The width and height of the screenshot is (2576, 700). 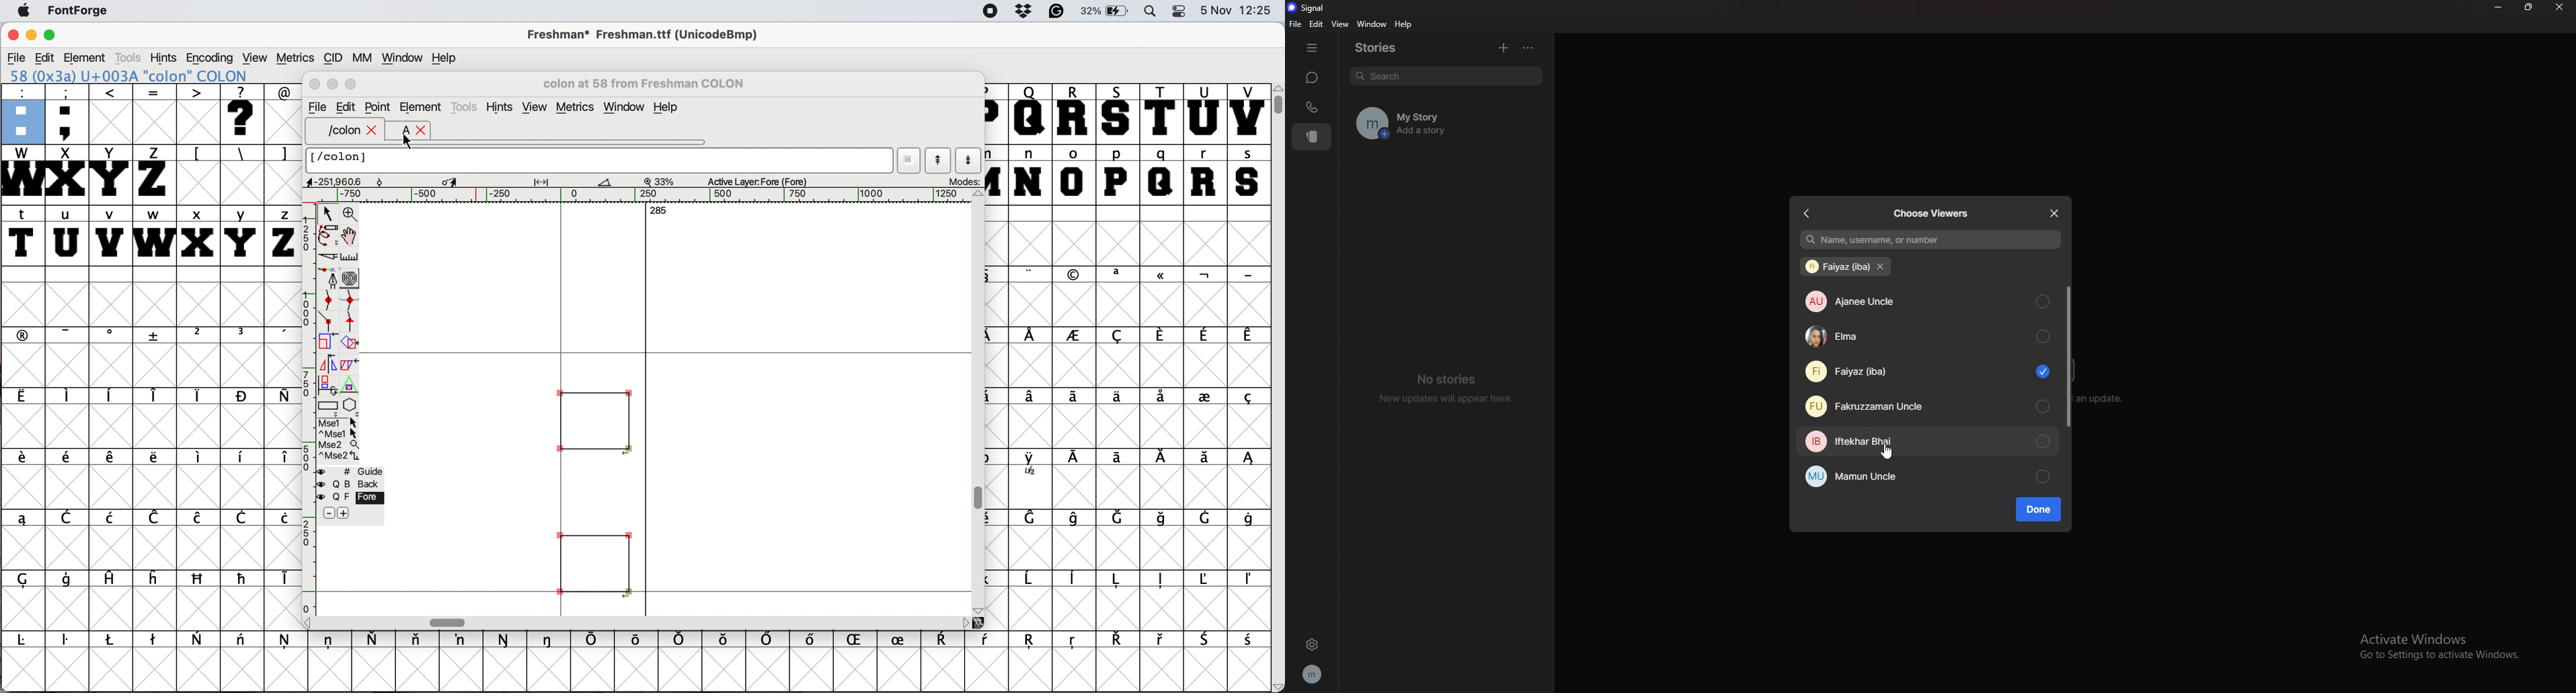 I want to click on symbol, so click(x=1077, y=459).